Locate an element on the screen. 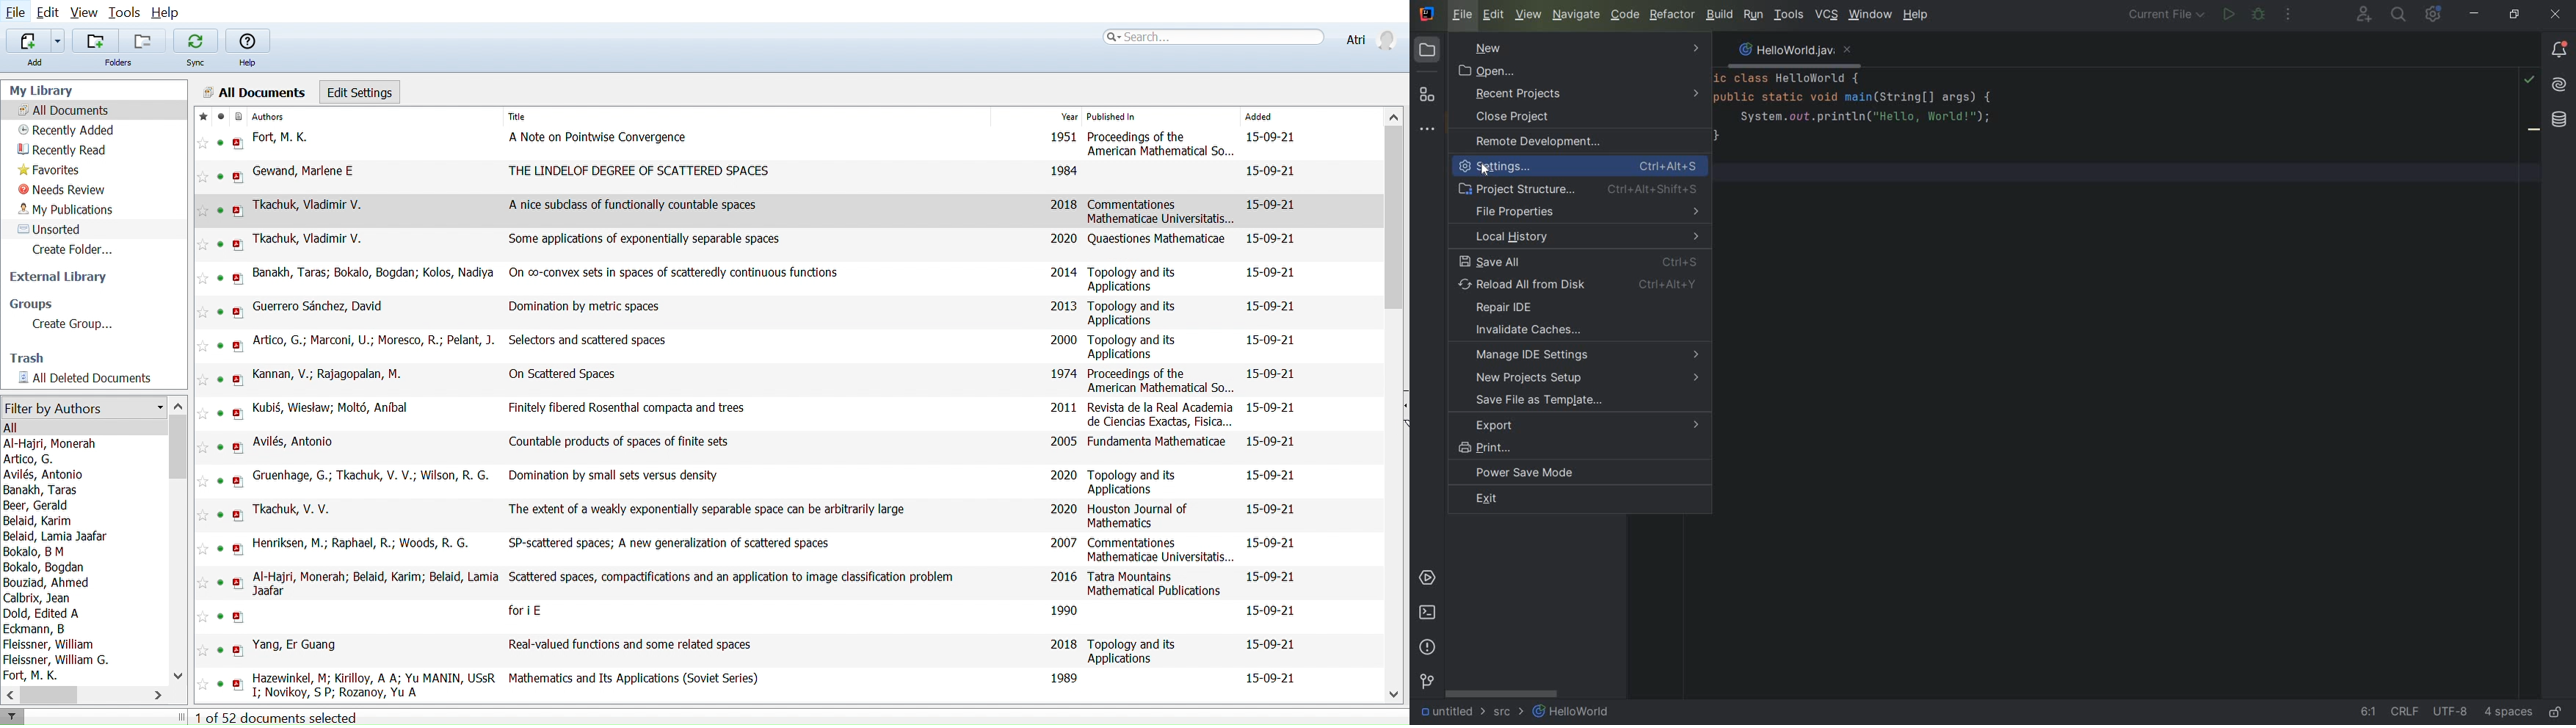 Image resolution: width=2576 pixels, height=728 pixels. 2007 is located at coordinates (1062, 542).